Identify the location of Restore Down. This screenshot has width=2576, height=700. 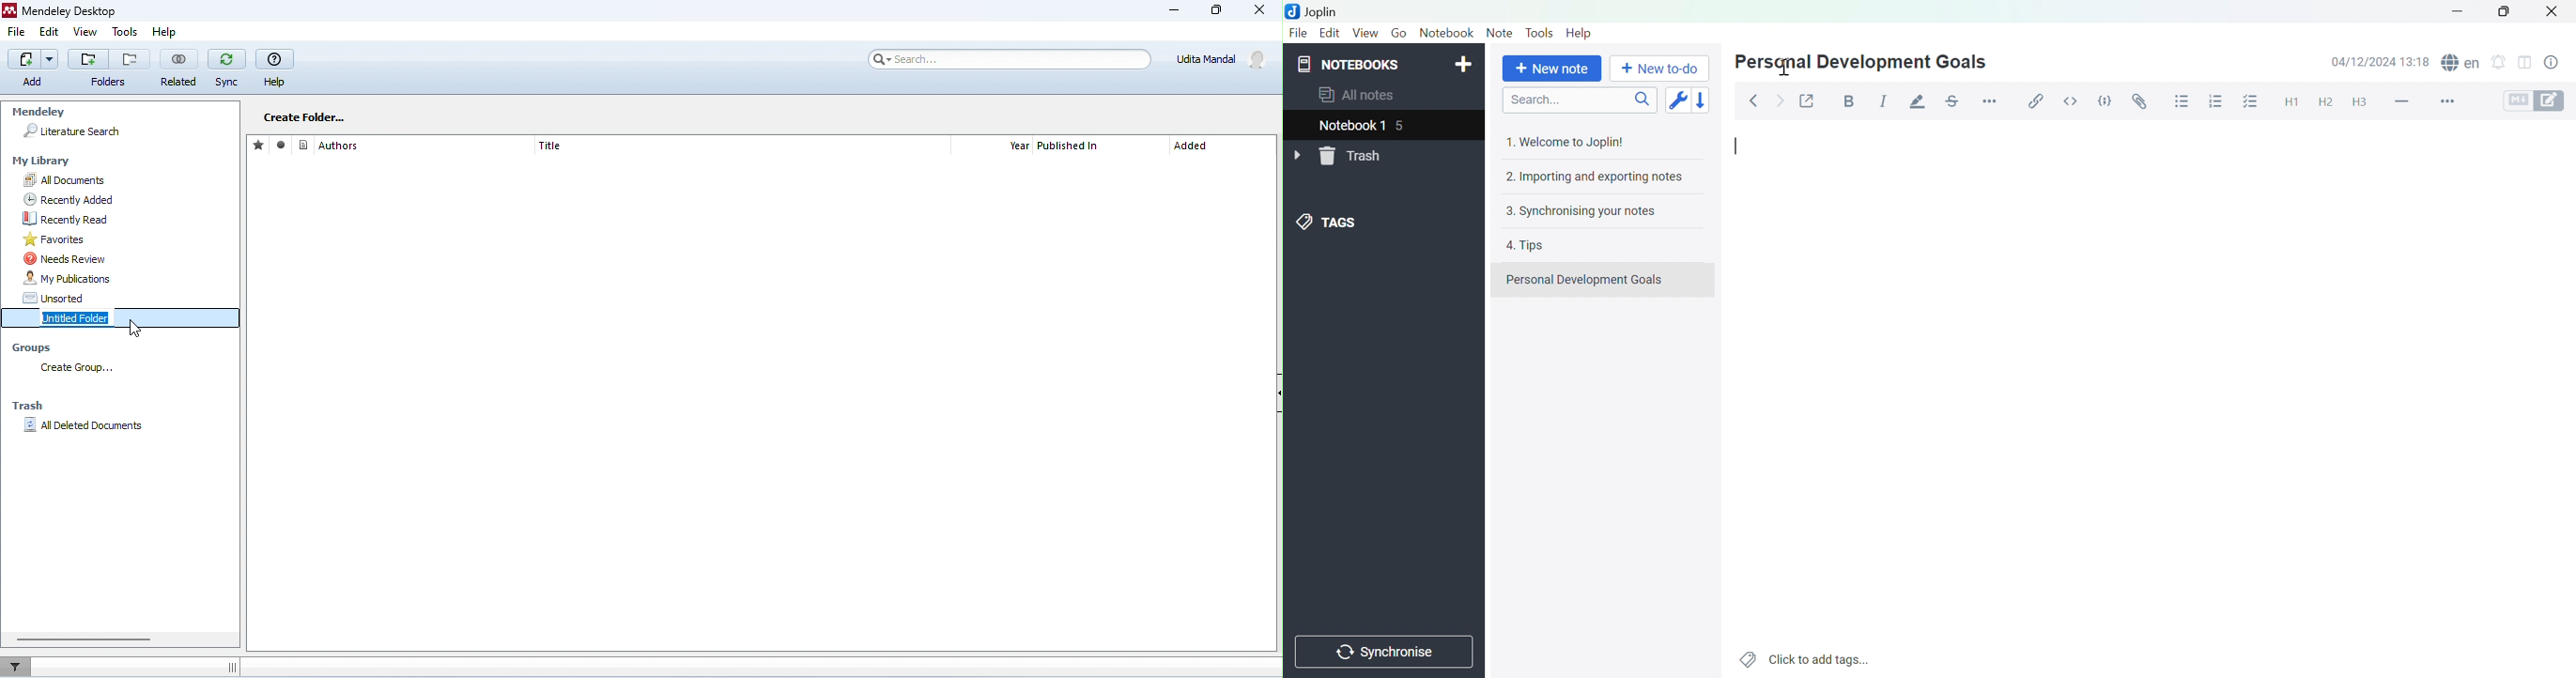
(2506, 15).